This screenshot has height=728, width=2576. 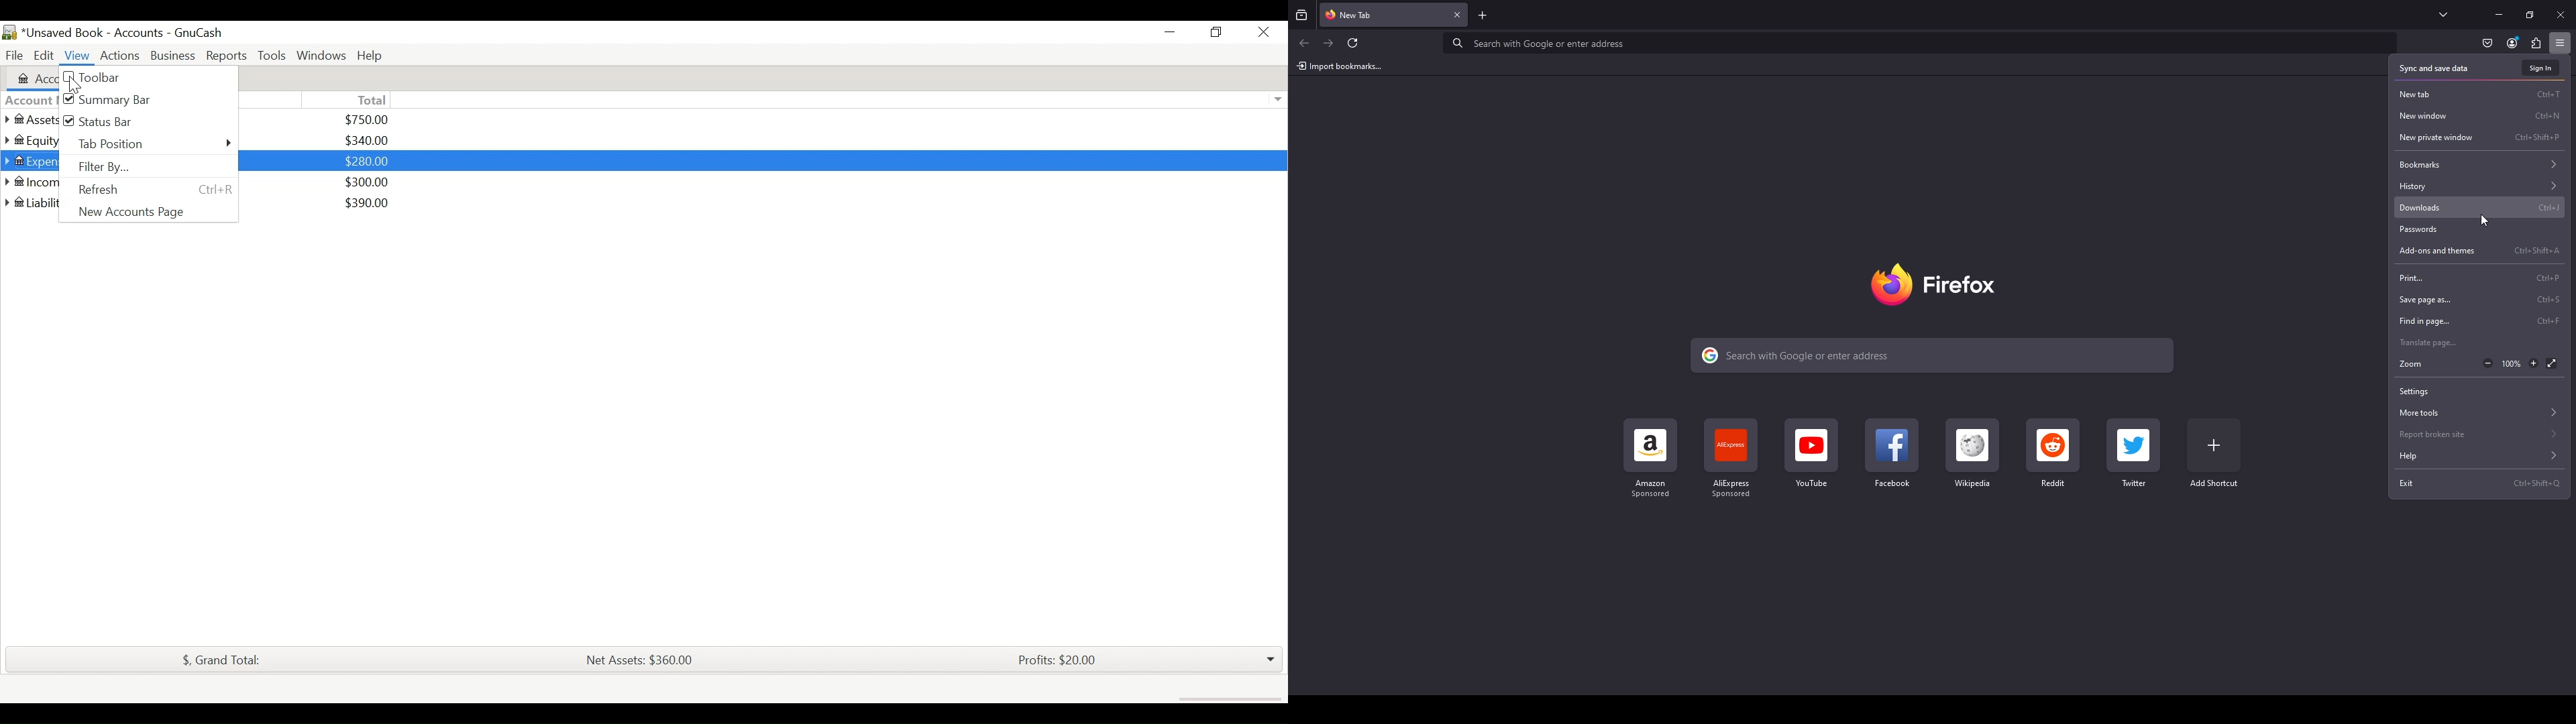 What do you see at coordinates (1258, 35) in the screenshot?
I see `Close` at bounding box center [1258, 35].